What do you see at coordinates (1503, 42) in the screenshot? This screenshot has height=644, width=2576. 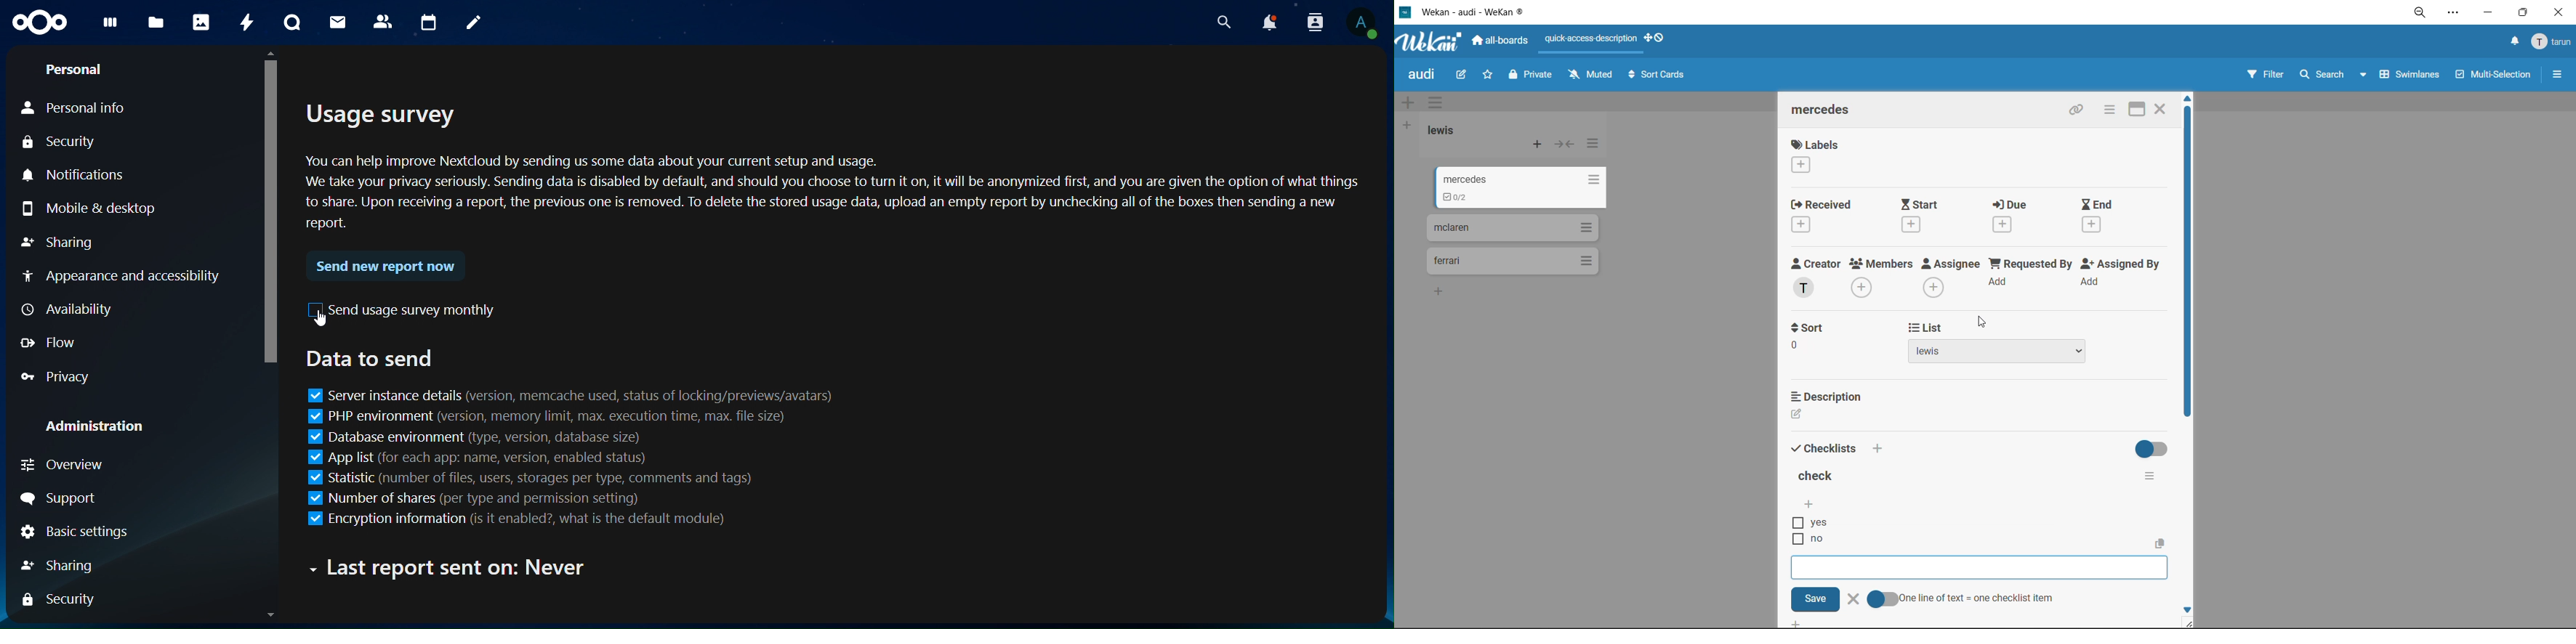 I see `all boards` at bounding box center [1503, 42].